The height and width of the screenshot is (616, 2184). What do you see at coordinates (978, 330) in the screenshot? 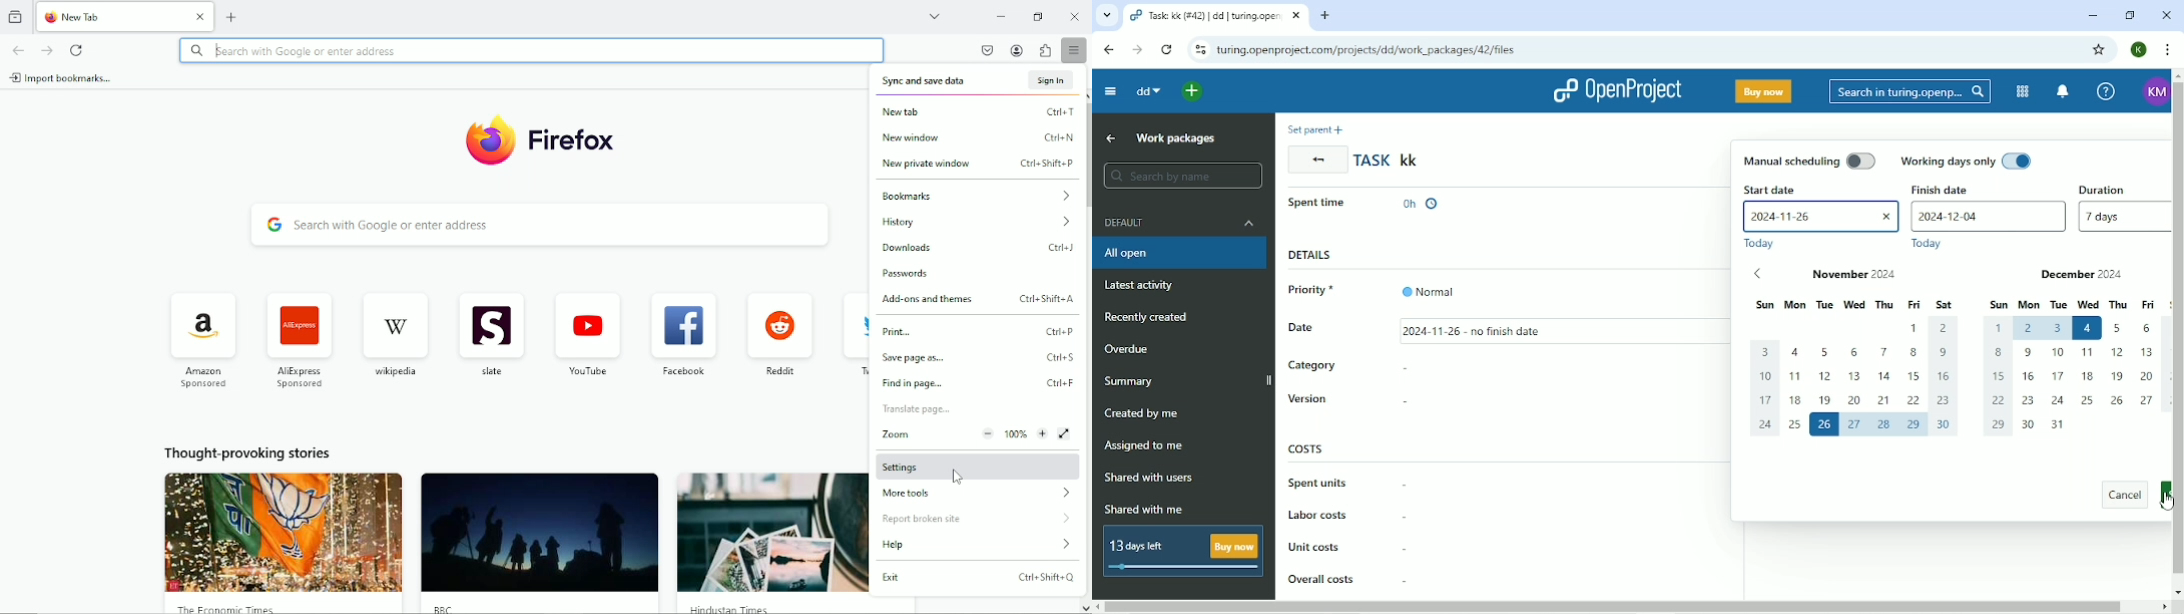
I see `Print...  Ctrl+P` at bounding box center [978, 330].